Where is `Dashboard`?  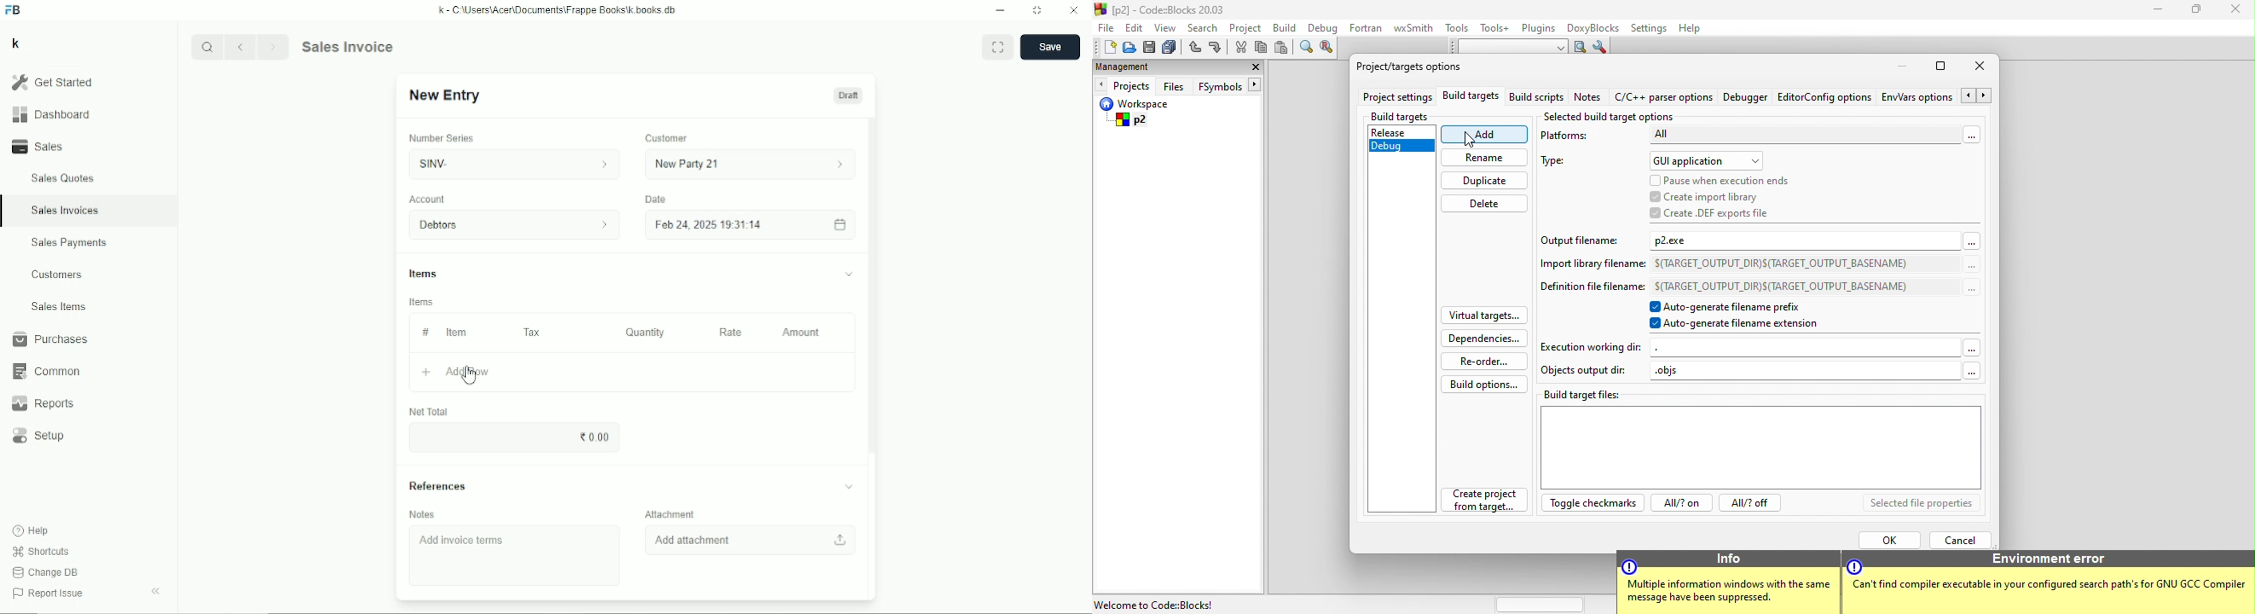 Dashboard is located at coordinates (51, 114).